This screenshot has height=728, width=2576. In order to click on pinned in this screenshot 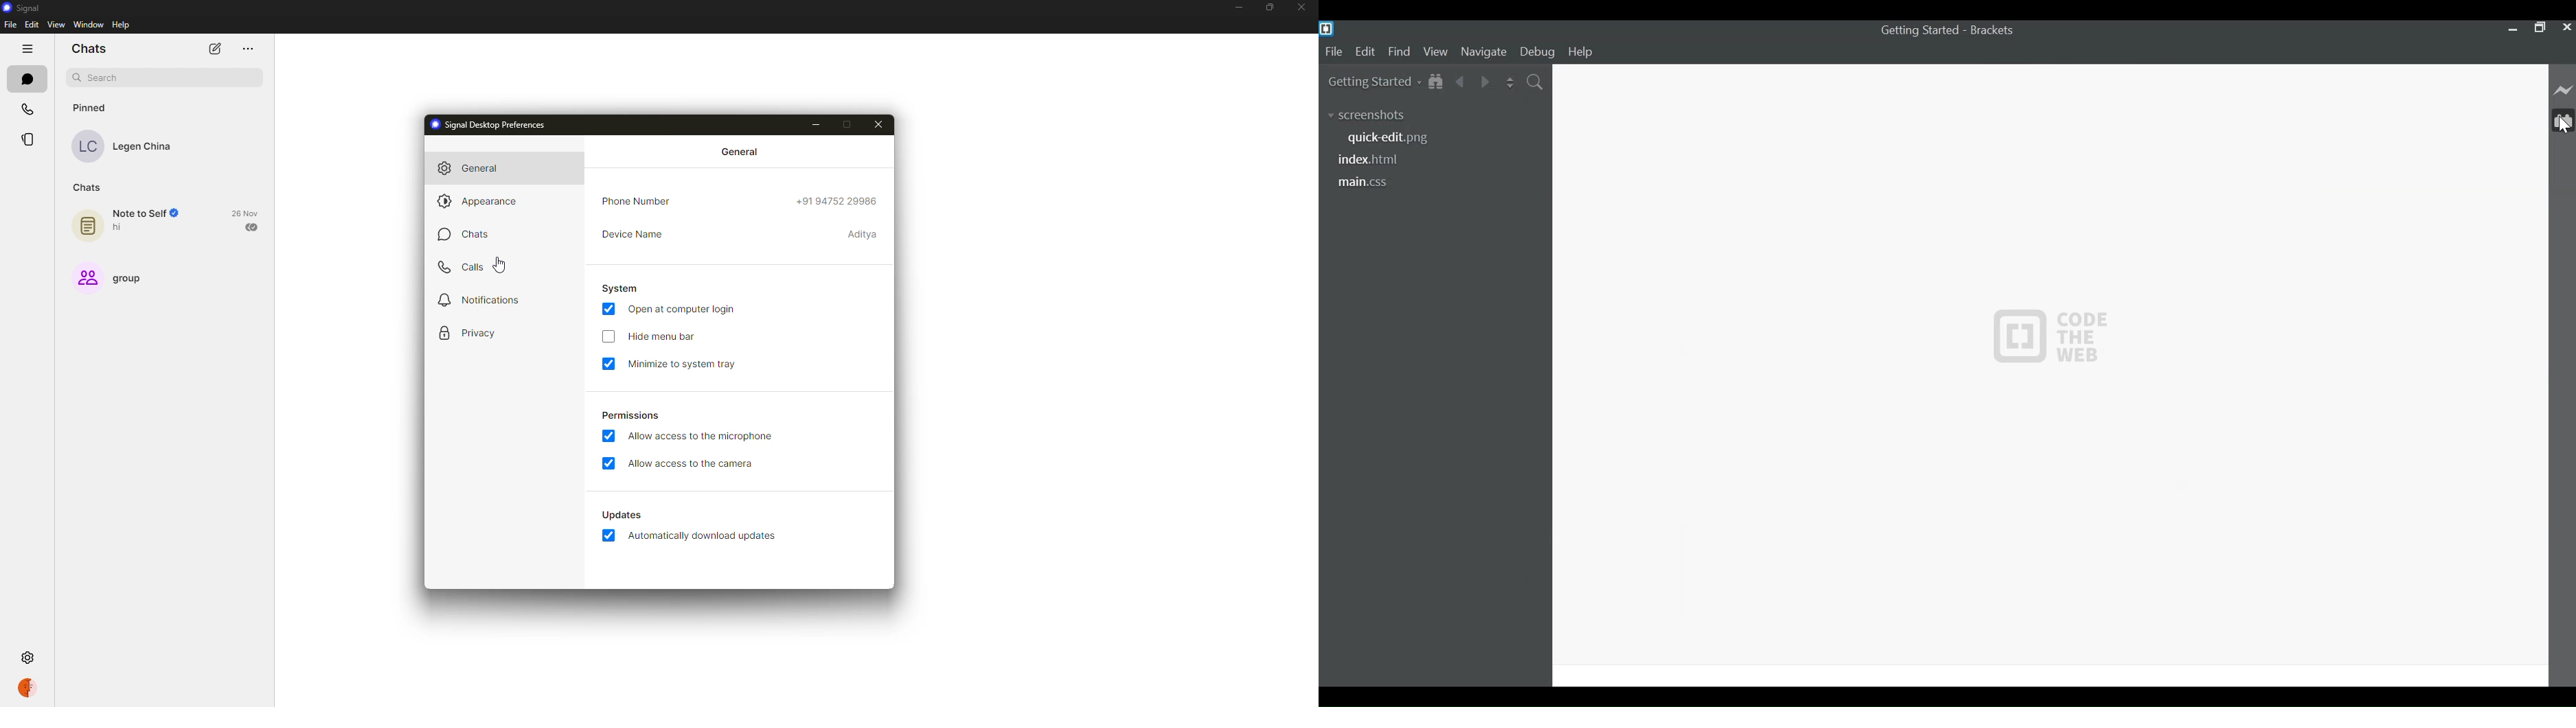, I will do `click(93, 108)`.